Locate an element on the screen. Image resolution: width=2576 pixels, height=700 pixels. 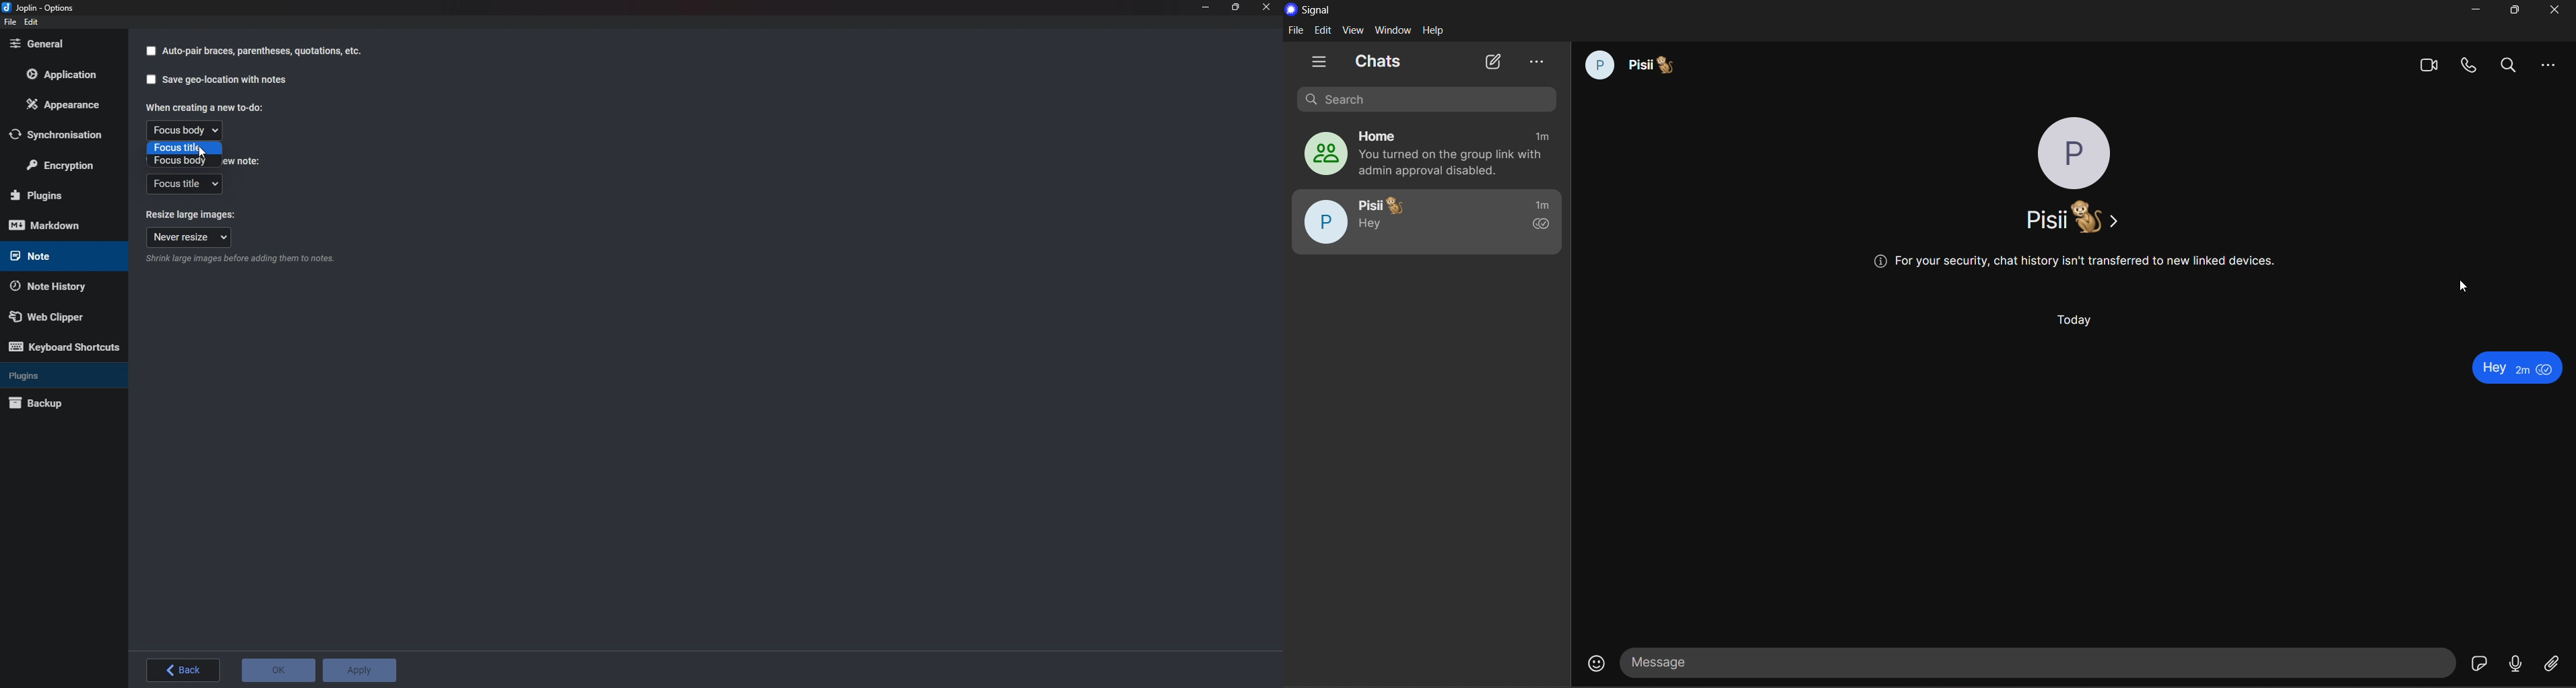
Today is located at coordinates (2073, 321).